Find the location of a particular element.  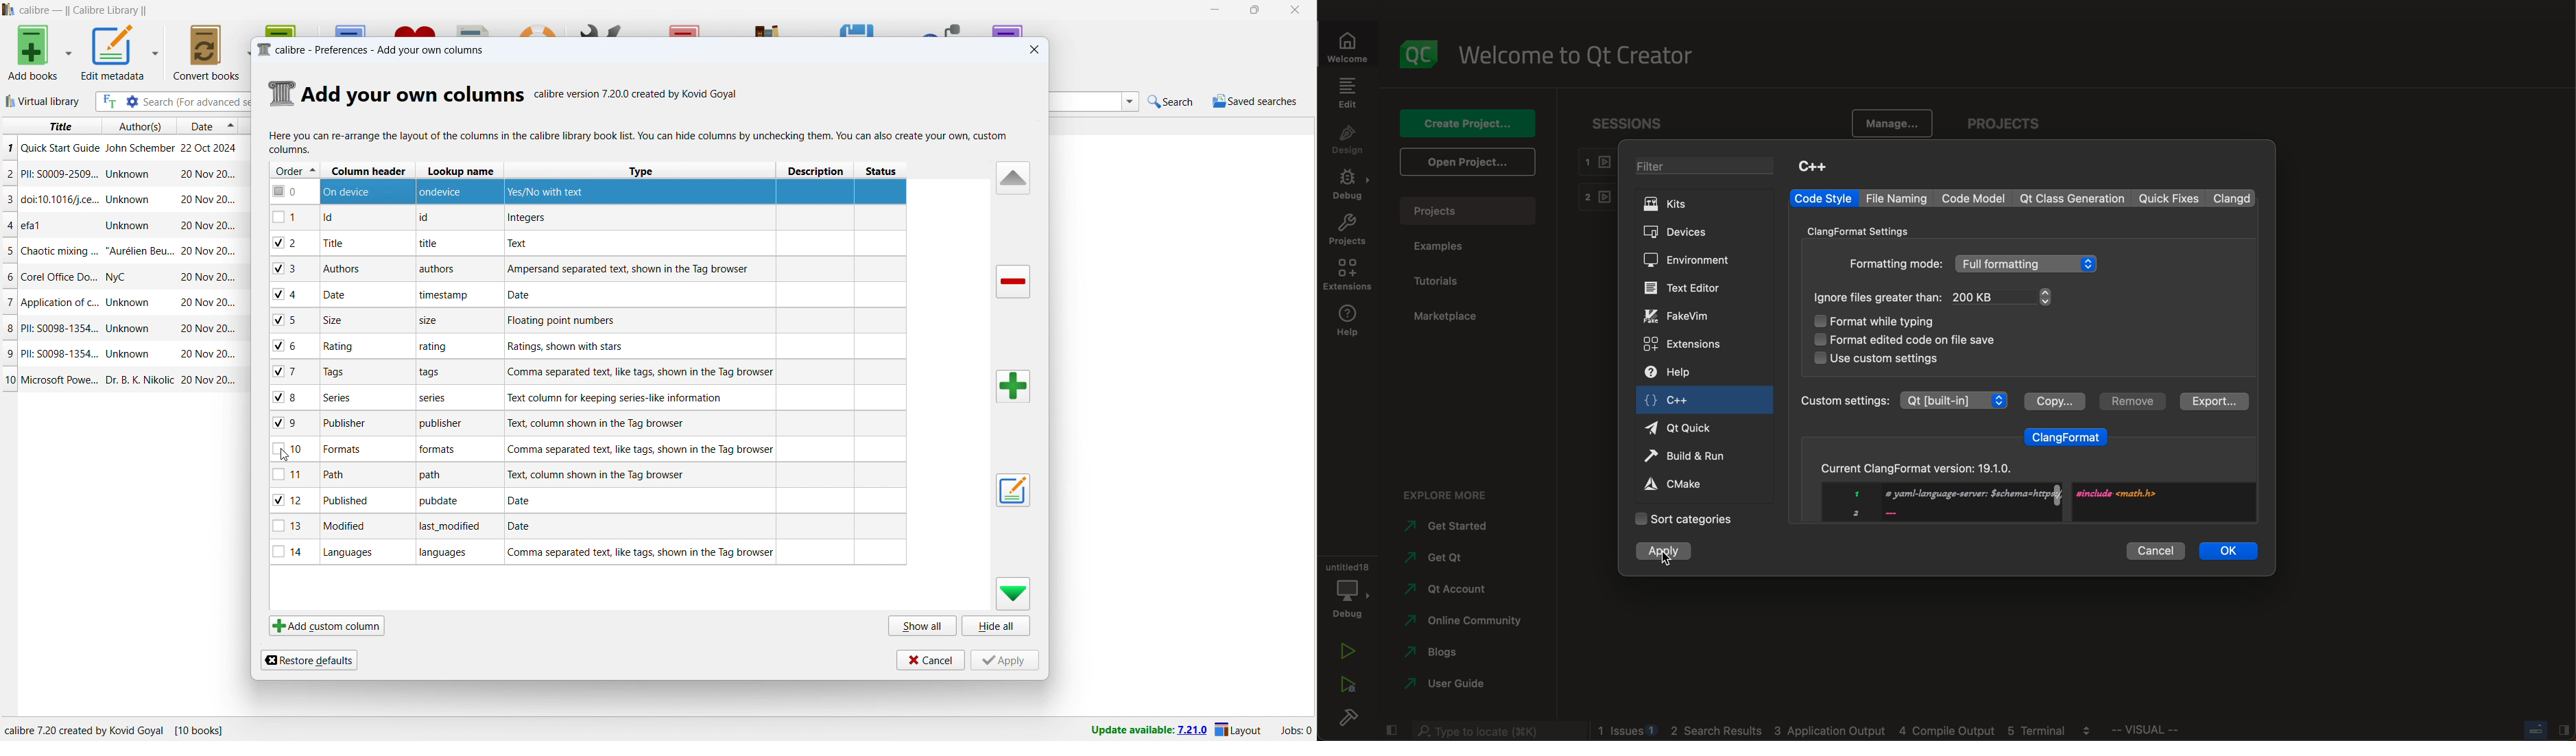

cancel is located at coordinates (929, 659).